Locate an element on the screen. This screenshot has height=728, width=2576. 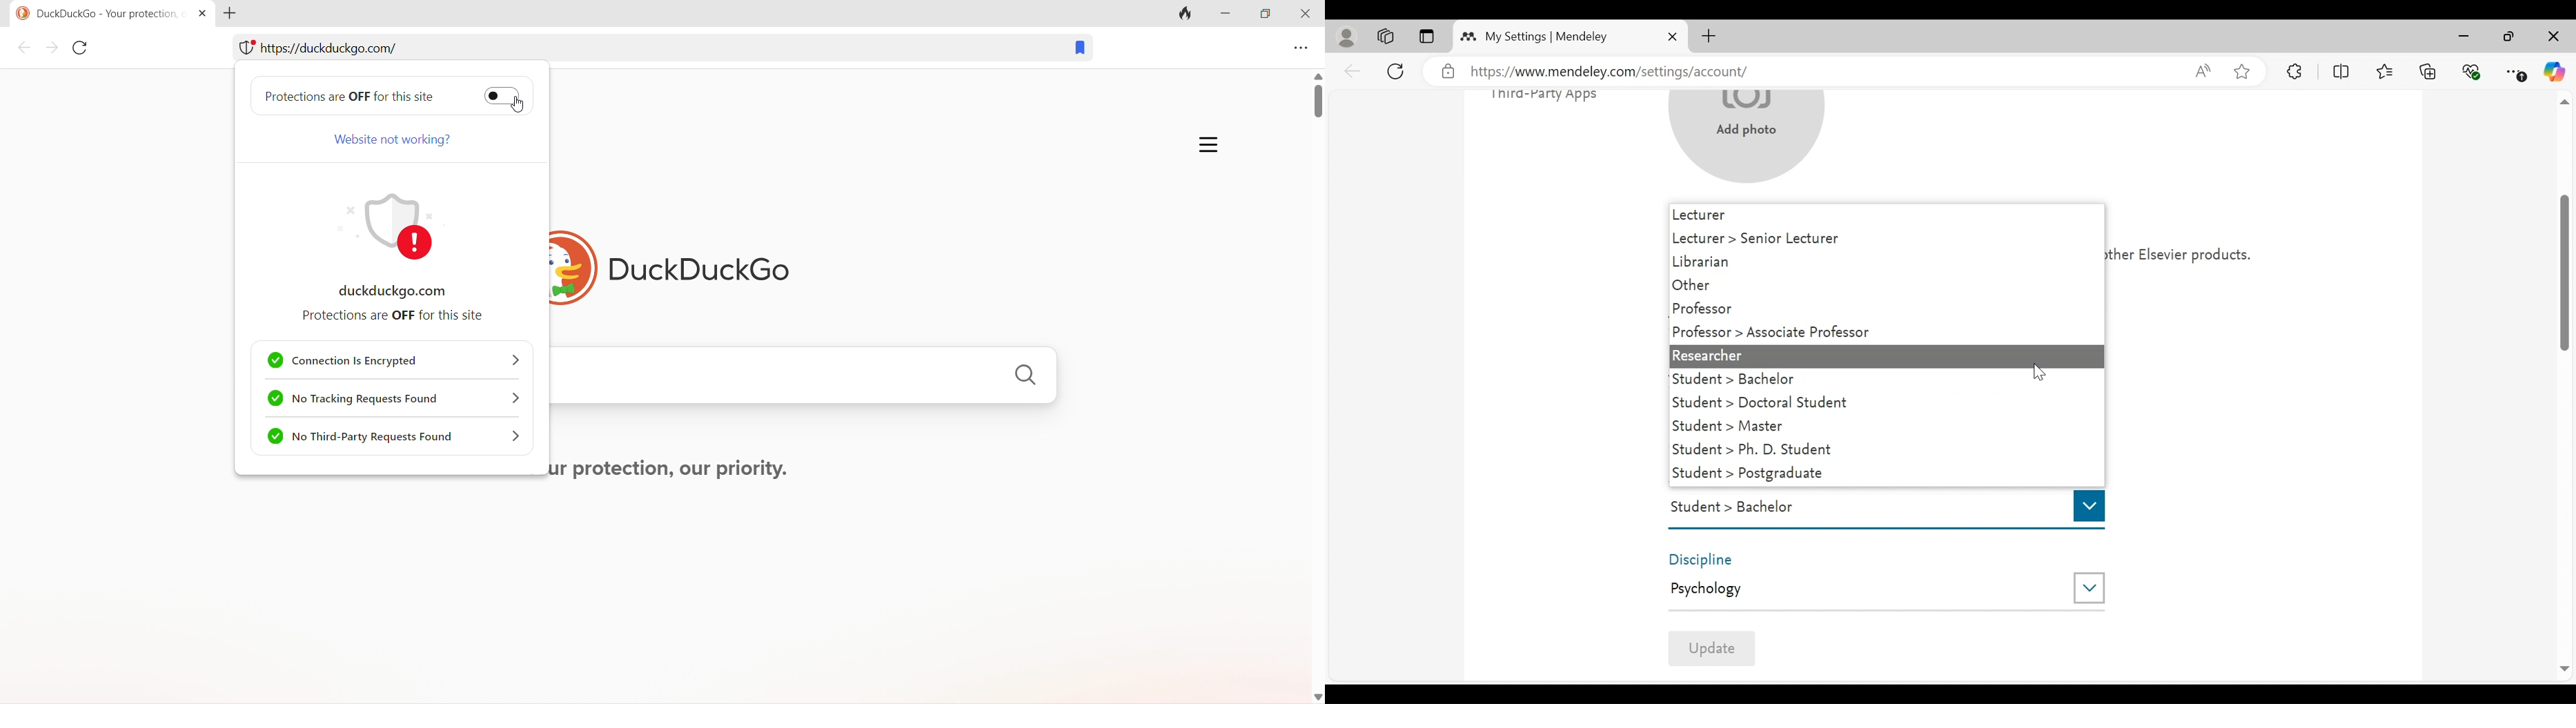
Professor >Associate is located at coordinates (1883, 332).